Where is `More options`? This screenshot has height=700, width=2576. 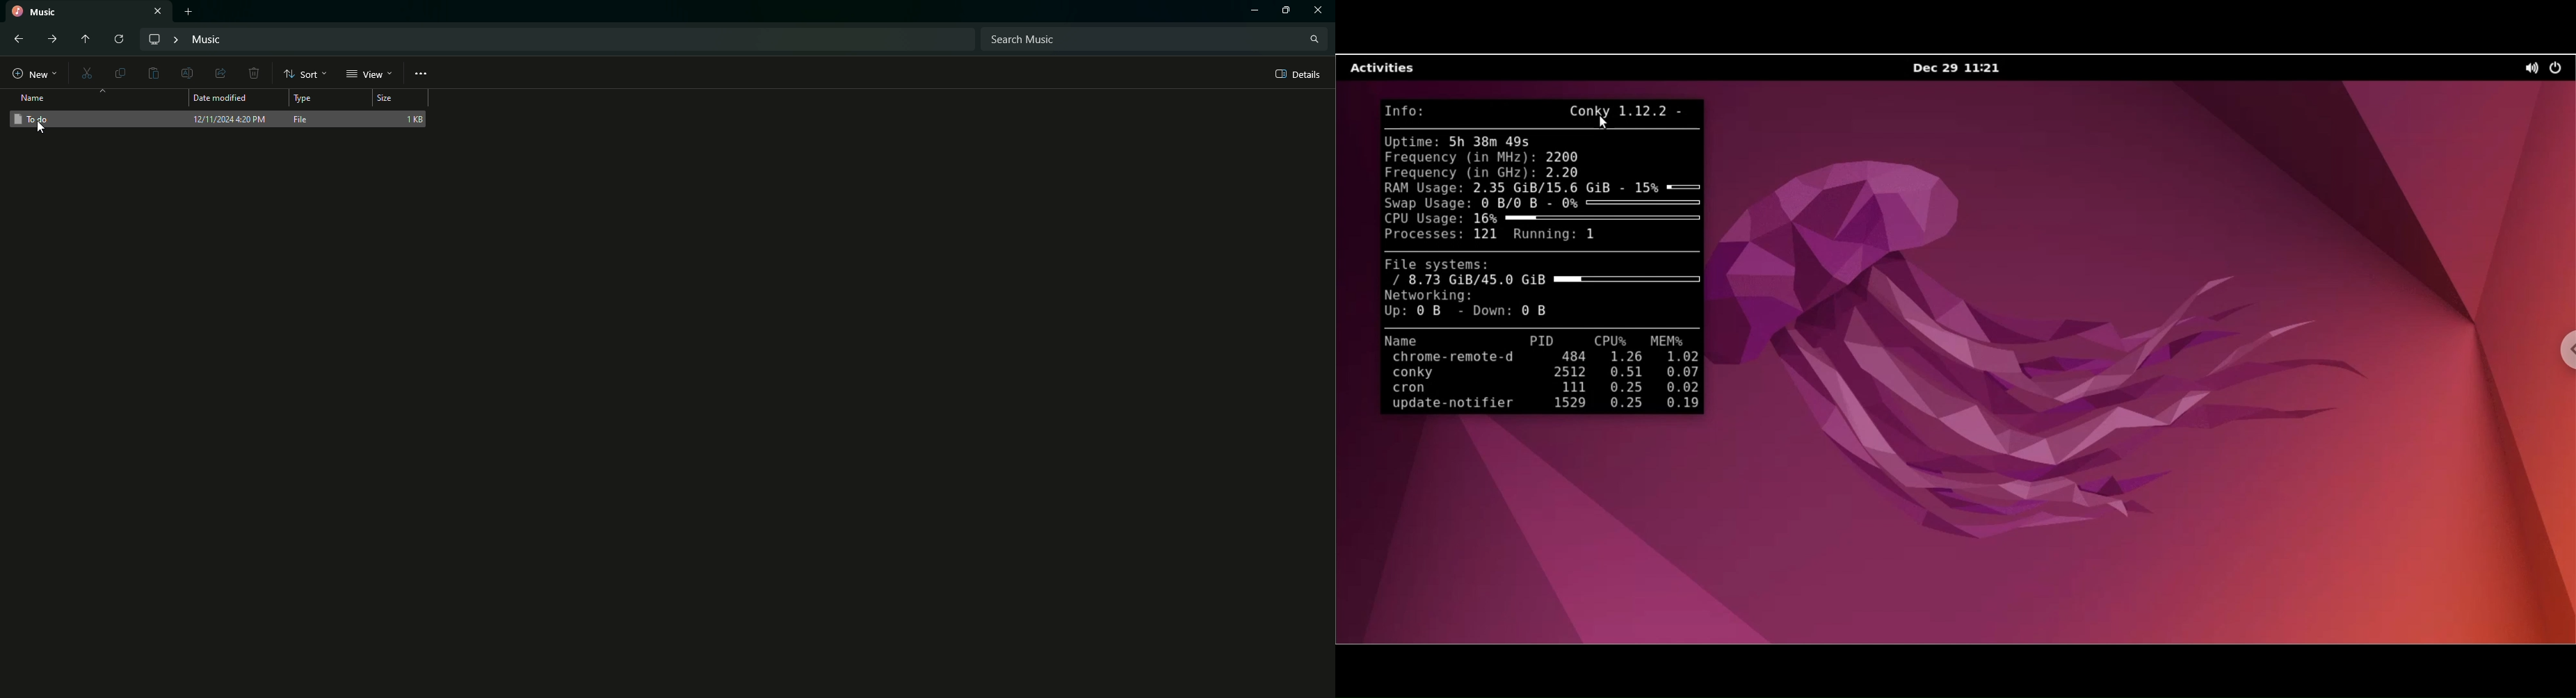 More options is located at coordinates (423, 76).